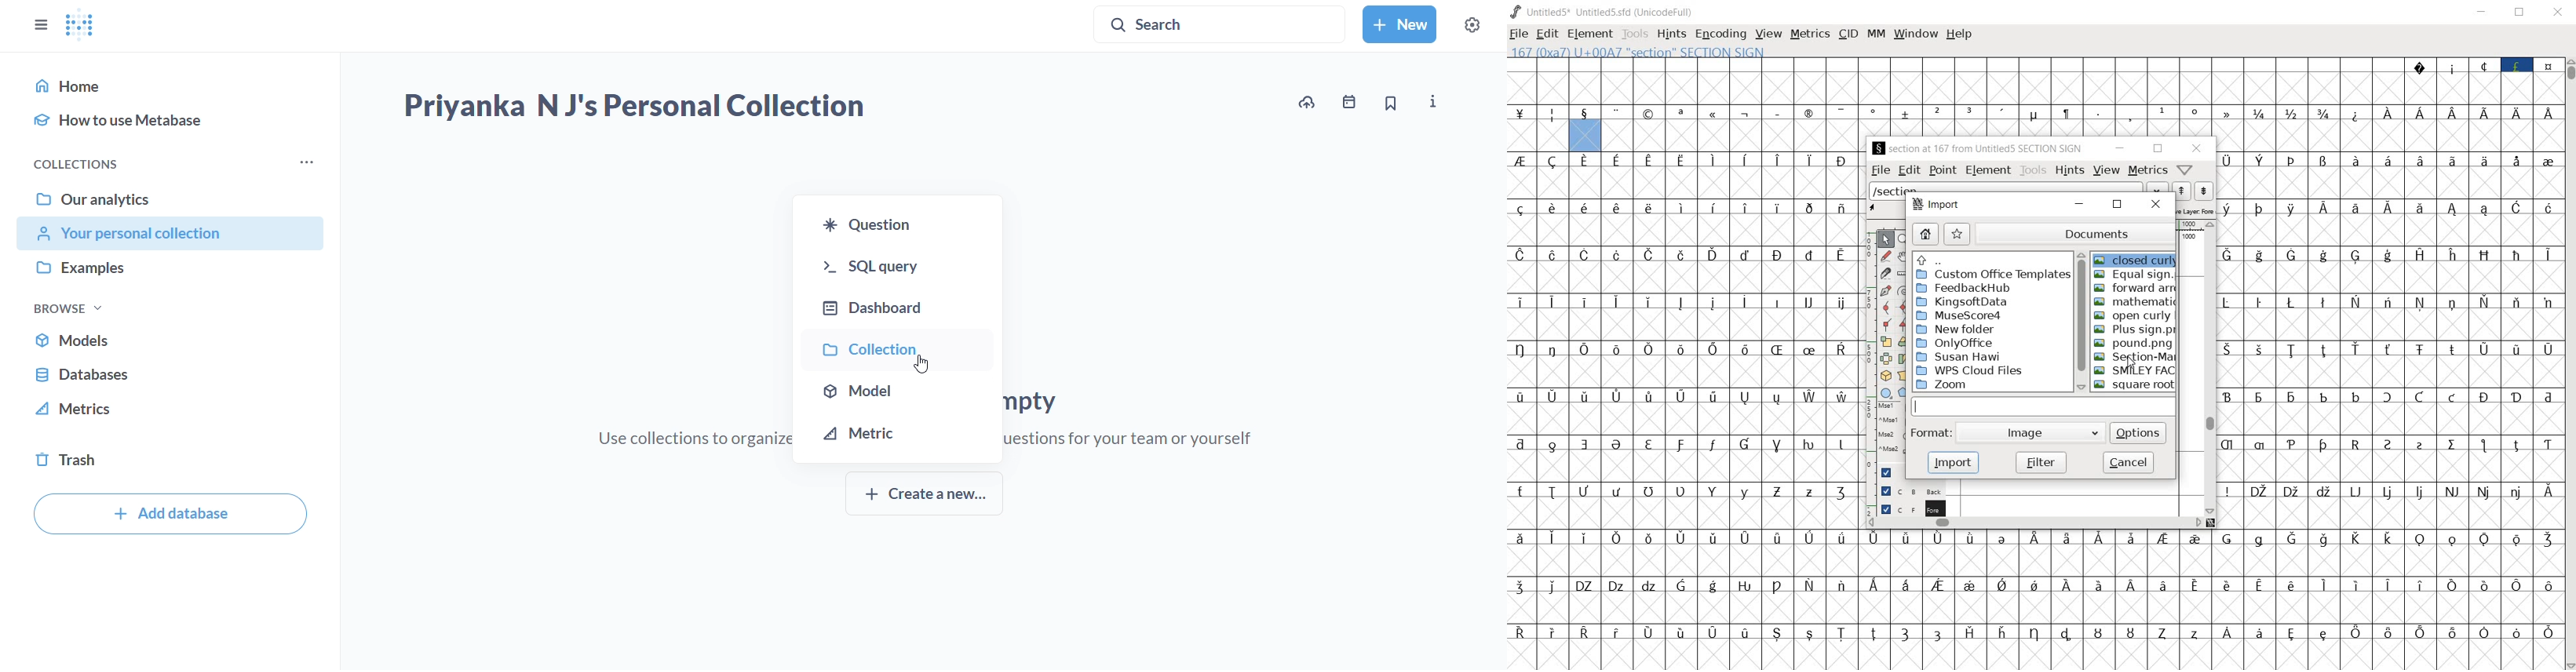 This screenshot has width=2576, height=672. Describe the element at coordinates (2134, 330) in the screenshot. I see `PLUS SIGN.PNG` at that location.